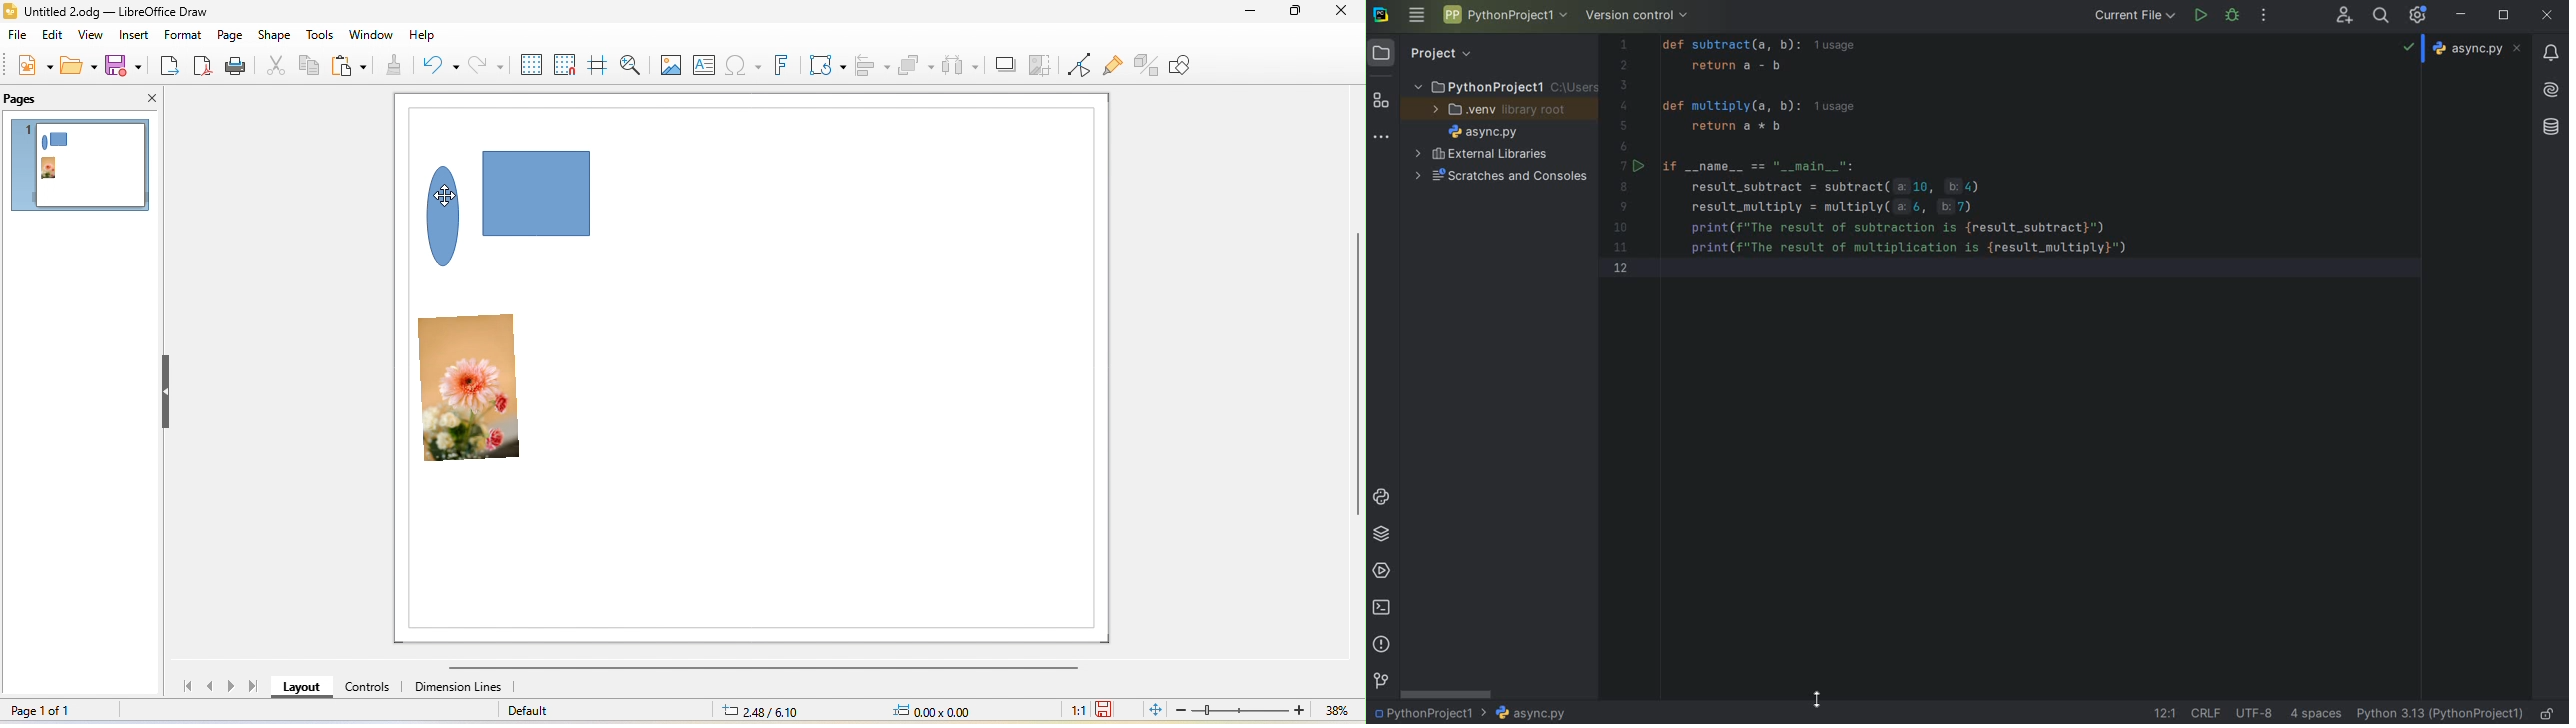 Image resolution: width=2576 pixels, height=728 pixels. Describe the element at coordinates (2462, 15) in the screenshot. I see `minimize` at that location.